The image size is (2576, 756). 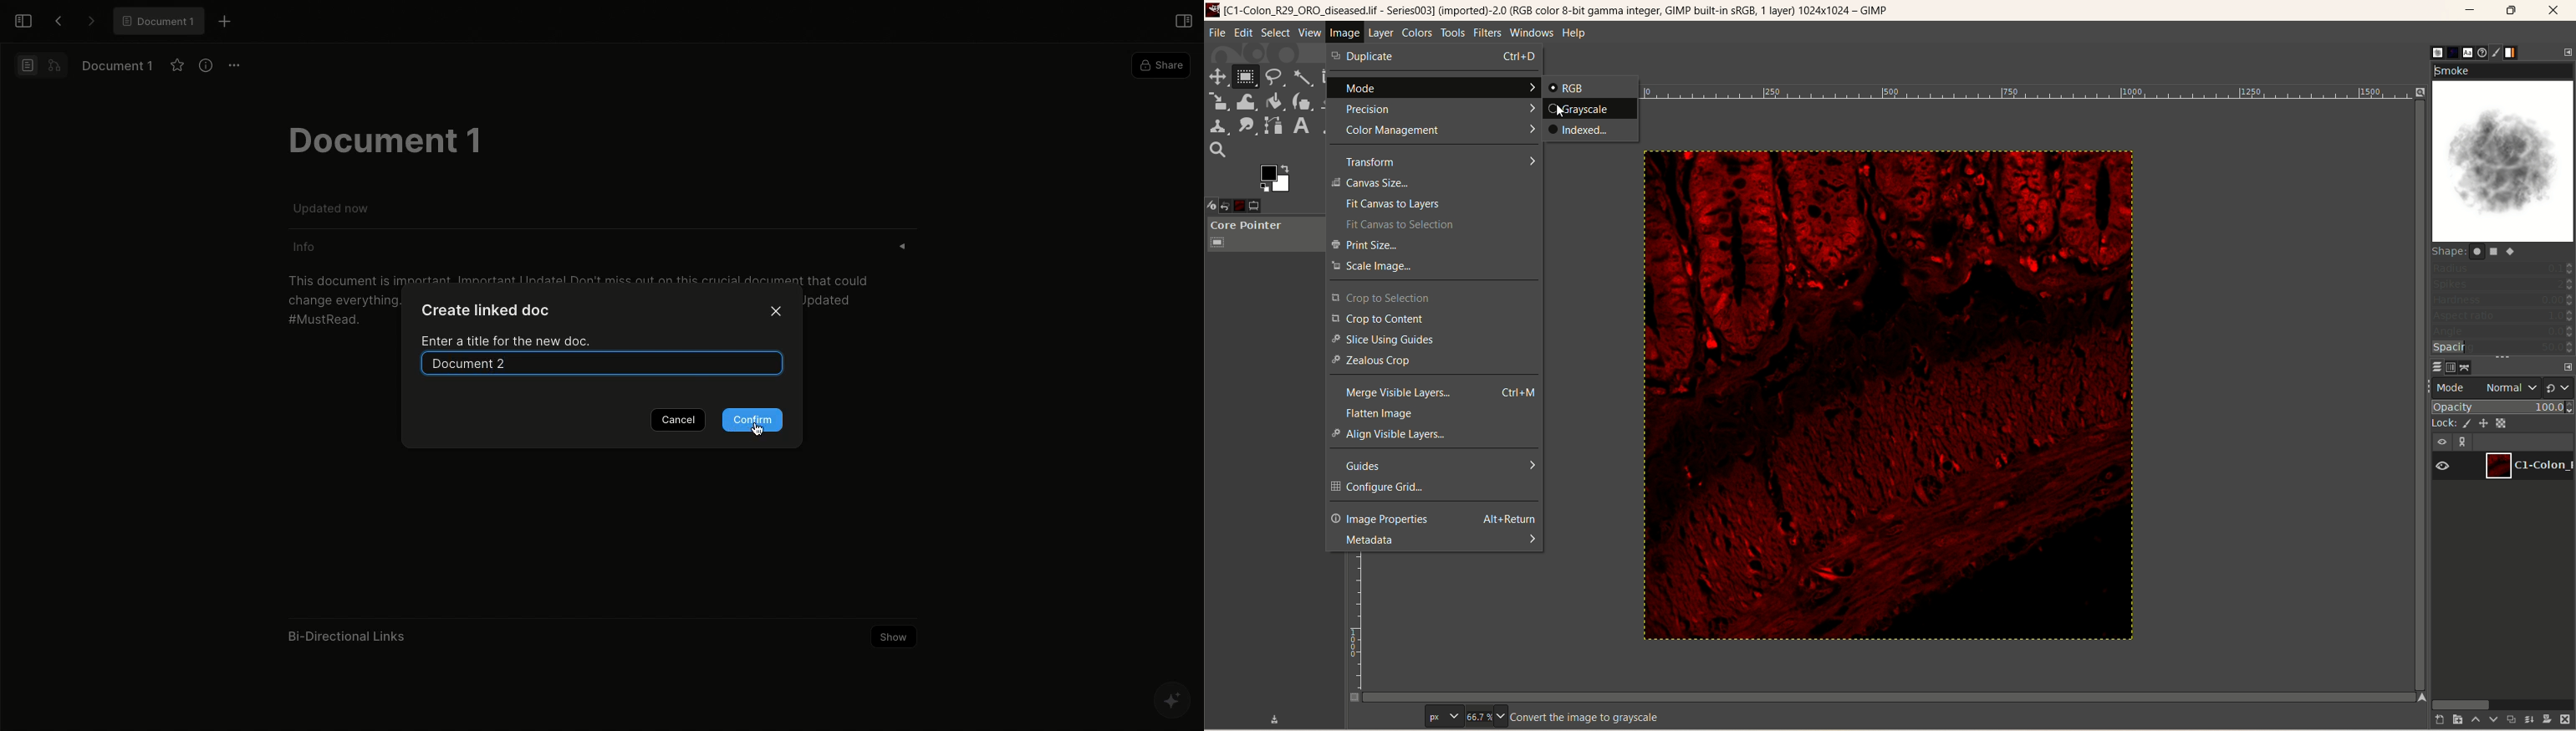 I want to click on document history, so click(x=2479, y=52).